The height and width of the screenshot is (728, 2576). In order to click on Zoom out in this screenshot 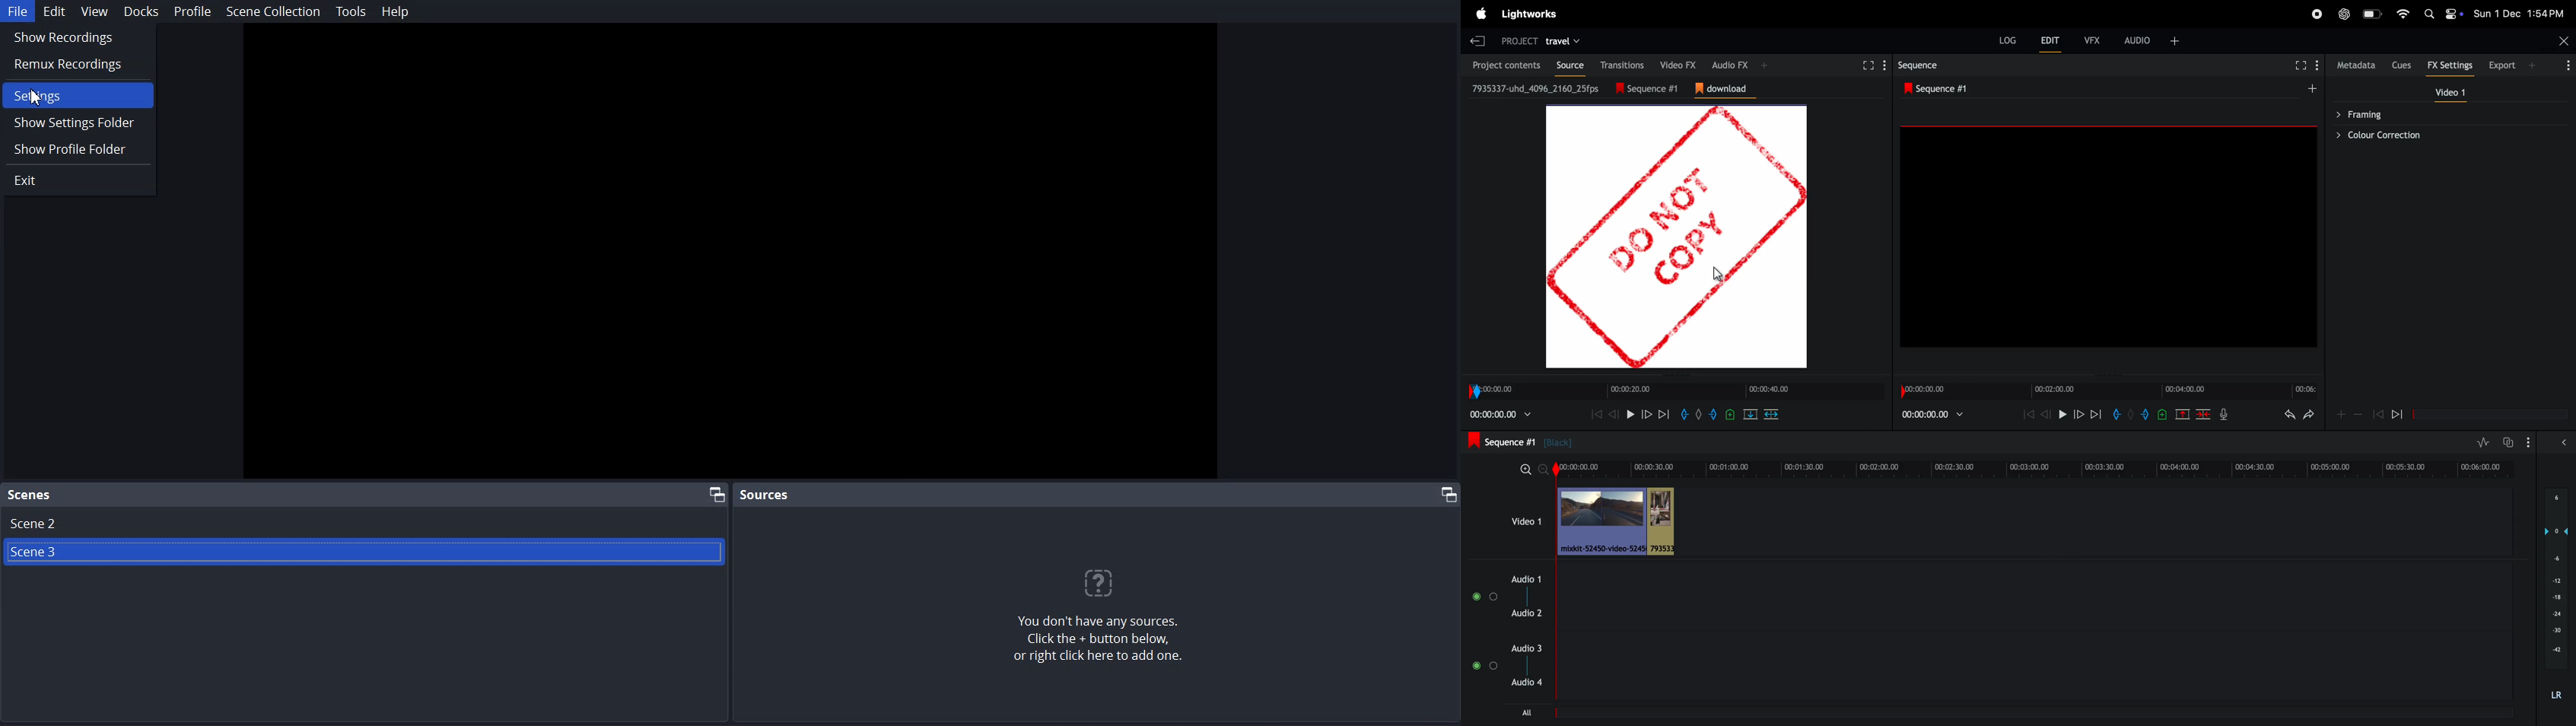, I will do `click(1543, 469)`.